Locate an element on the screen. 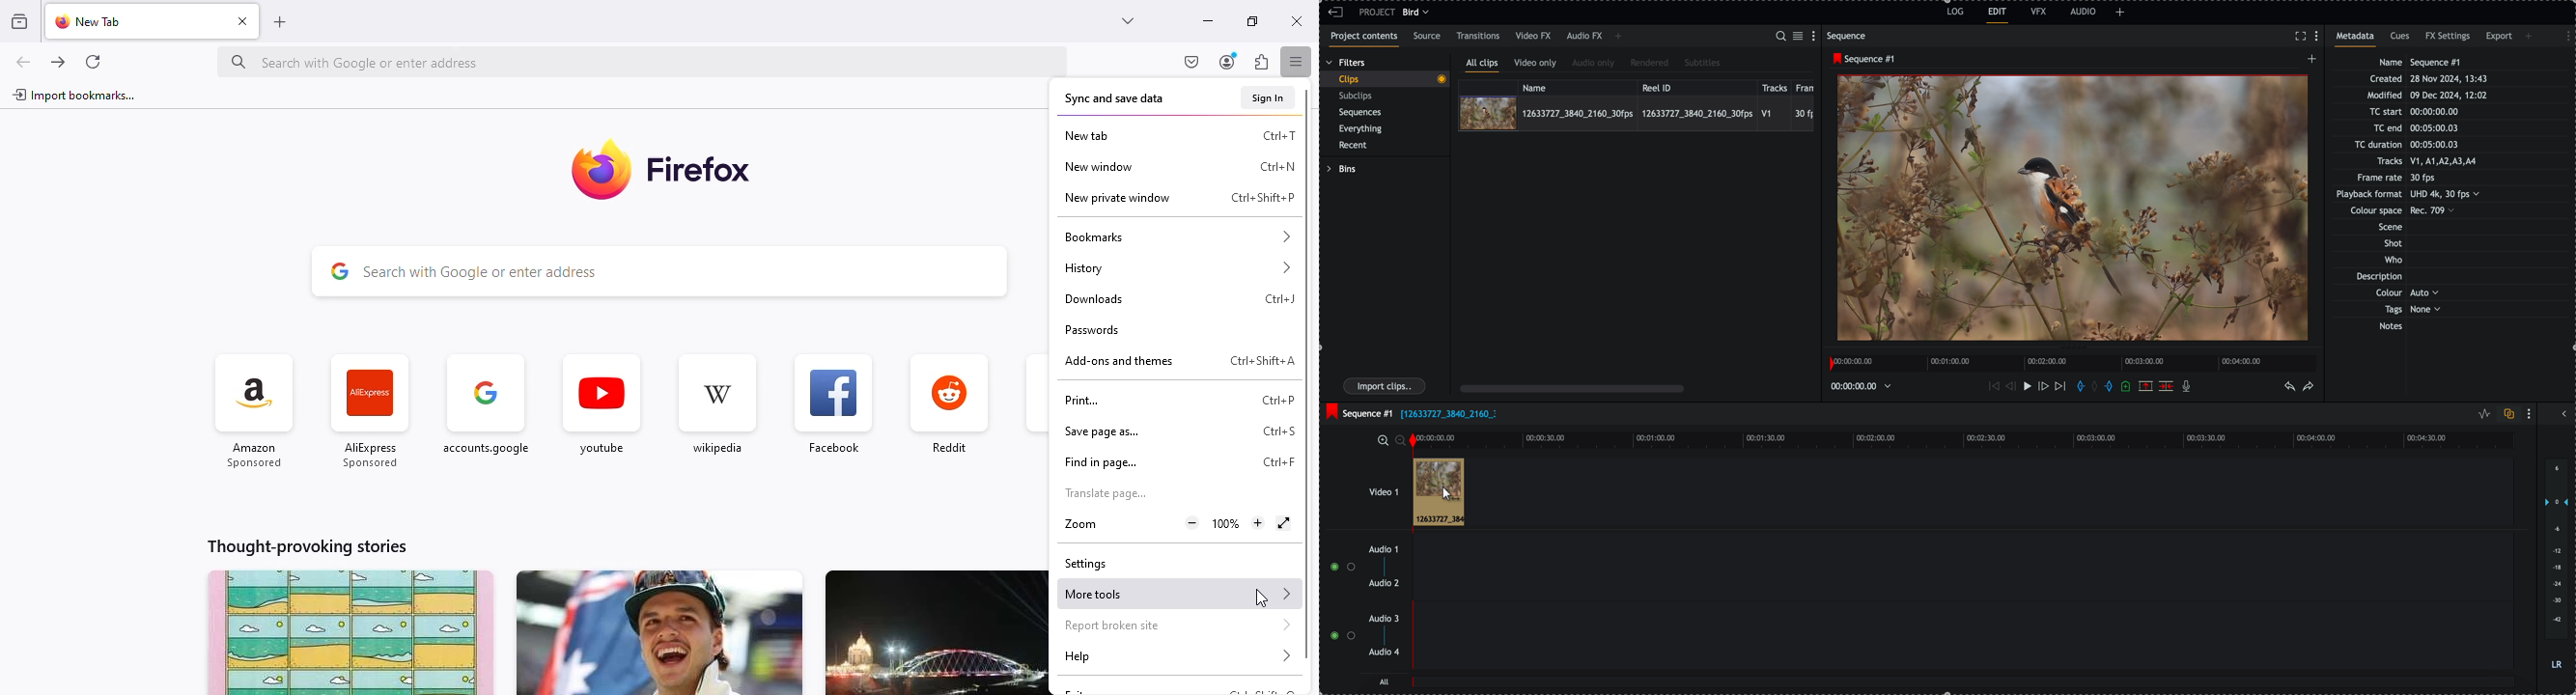 Image resolution: width=2576 pixels, height=700 pixels. logo is located at coordinates (599, 172).